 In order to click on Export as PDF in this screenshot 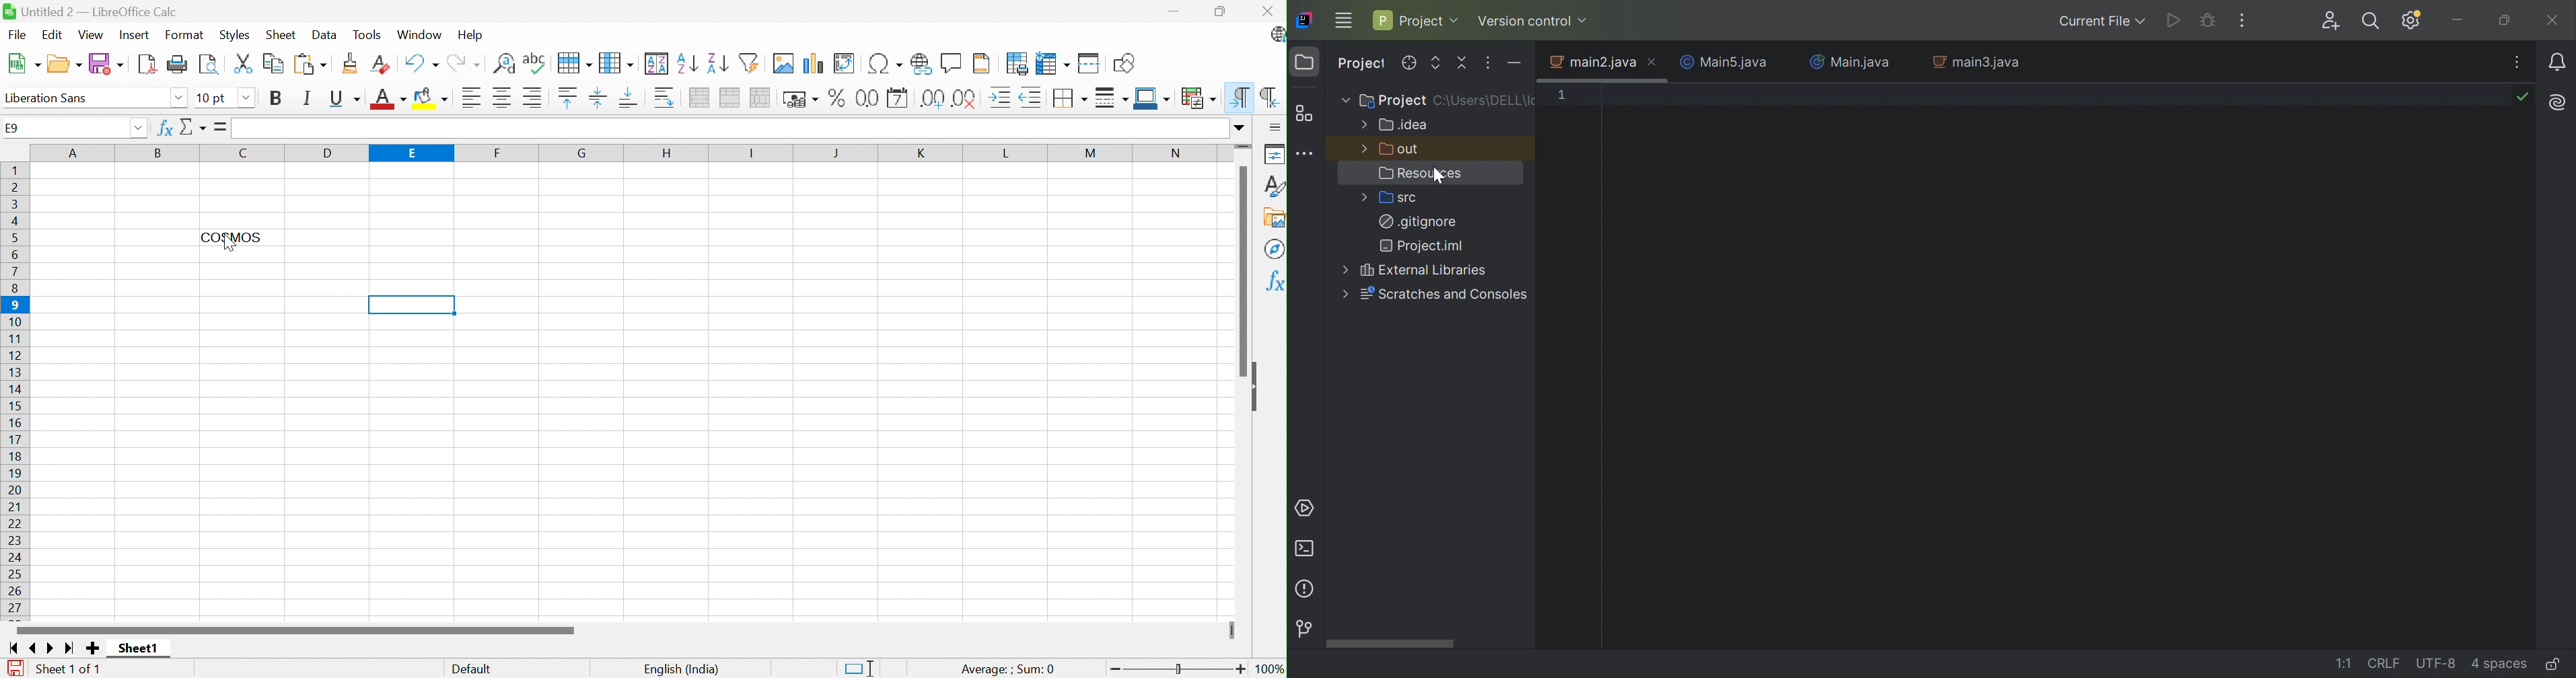, I will do `click(147, 64)`.